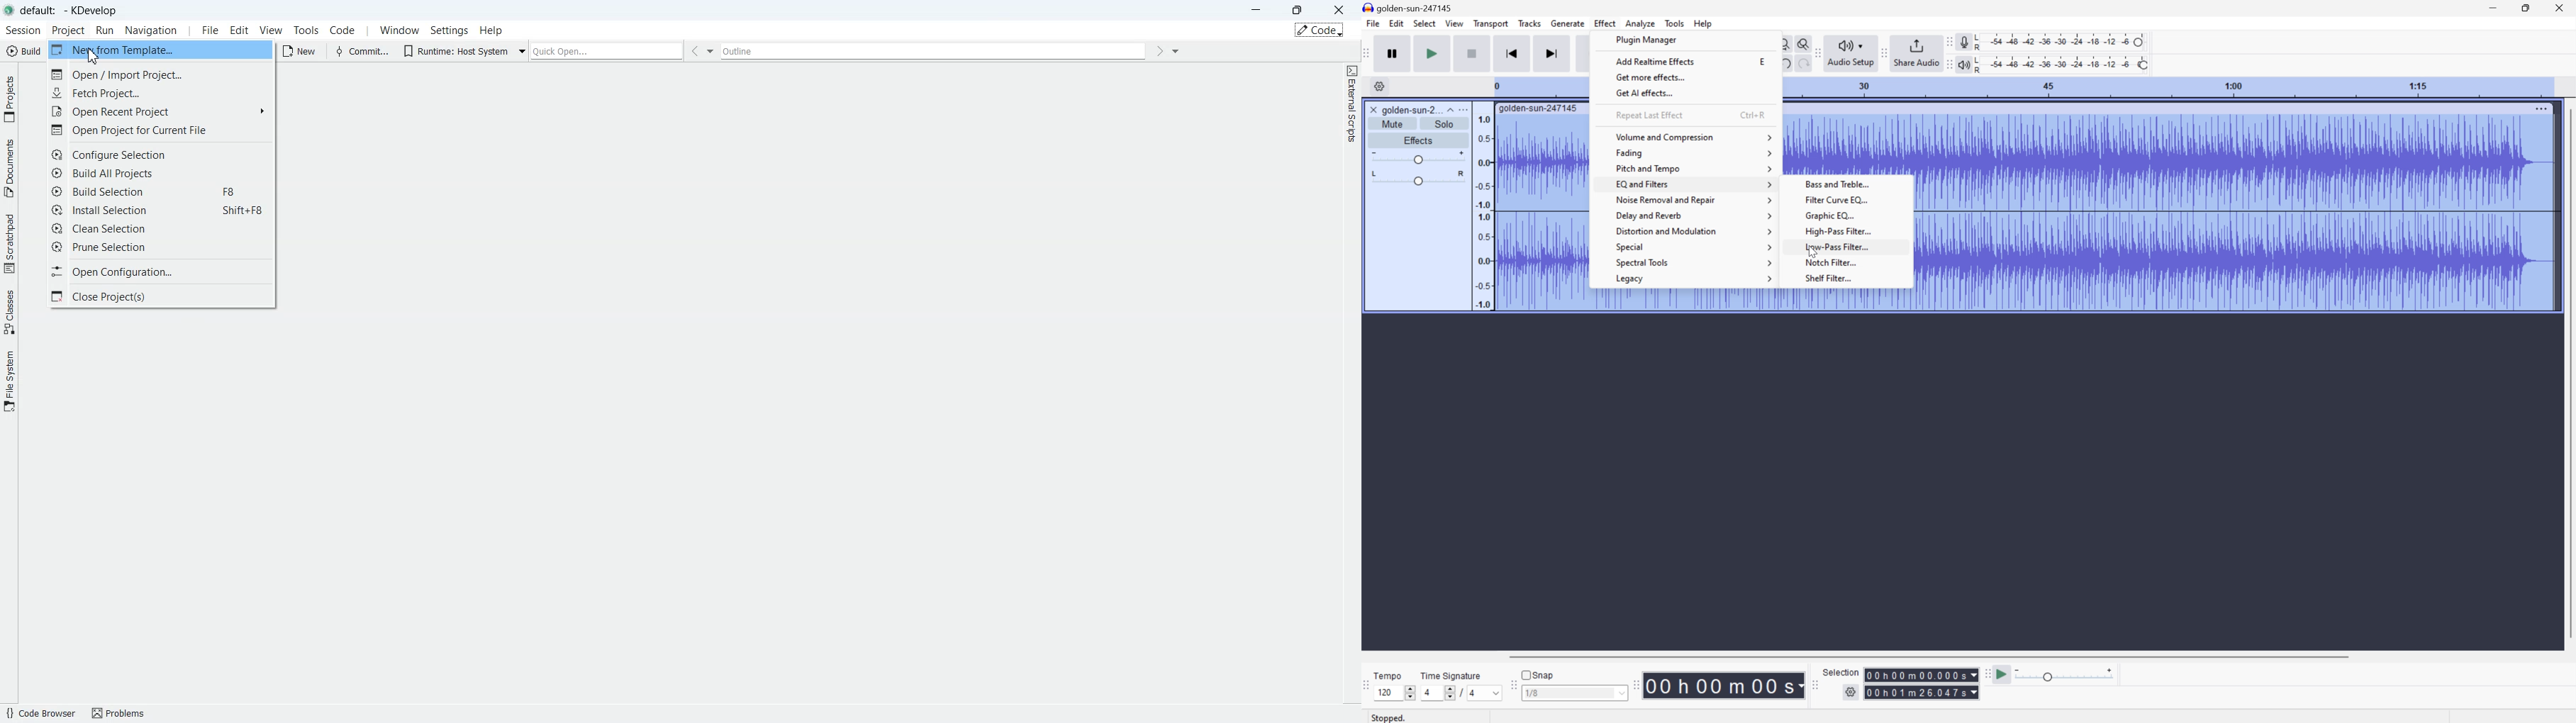  I want to click on EQ and Filters, so click(1692, 185).